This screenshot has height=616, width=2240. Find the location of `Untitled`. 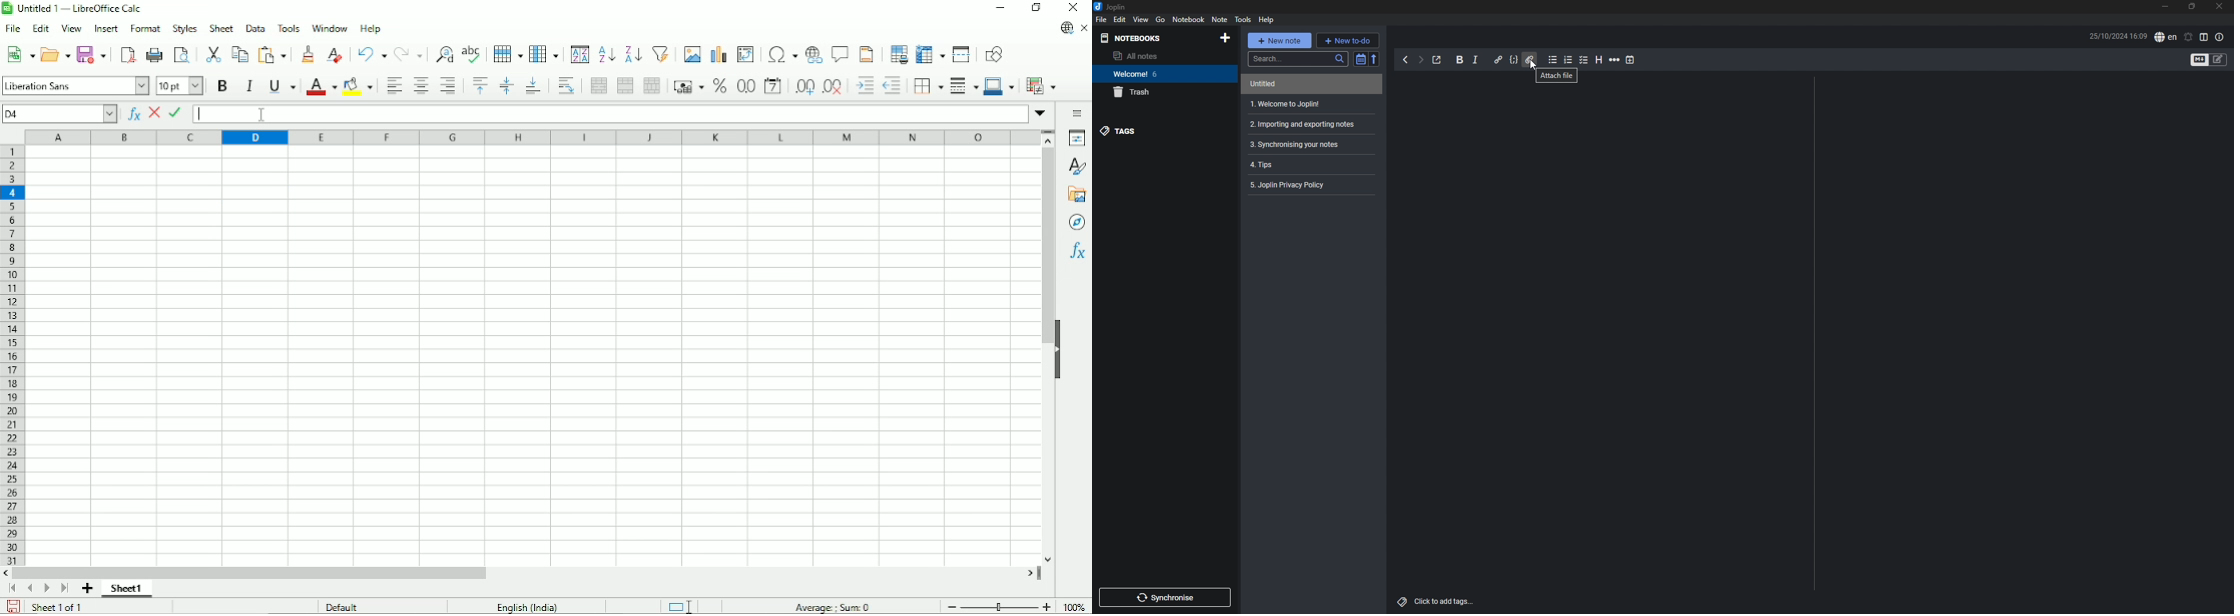

Untitled is located at coordinates (1309, 84).